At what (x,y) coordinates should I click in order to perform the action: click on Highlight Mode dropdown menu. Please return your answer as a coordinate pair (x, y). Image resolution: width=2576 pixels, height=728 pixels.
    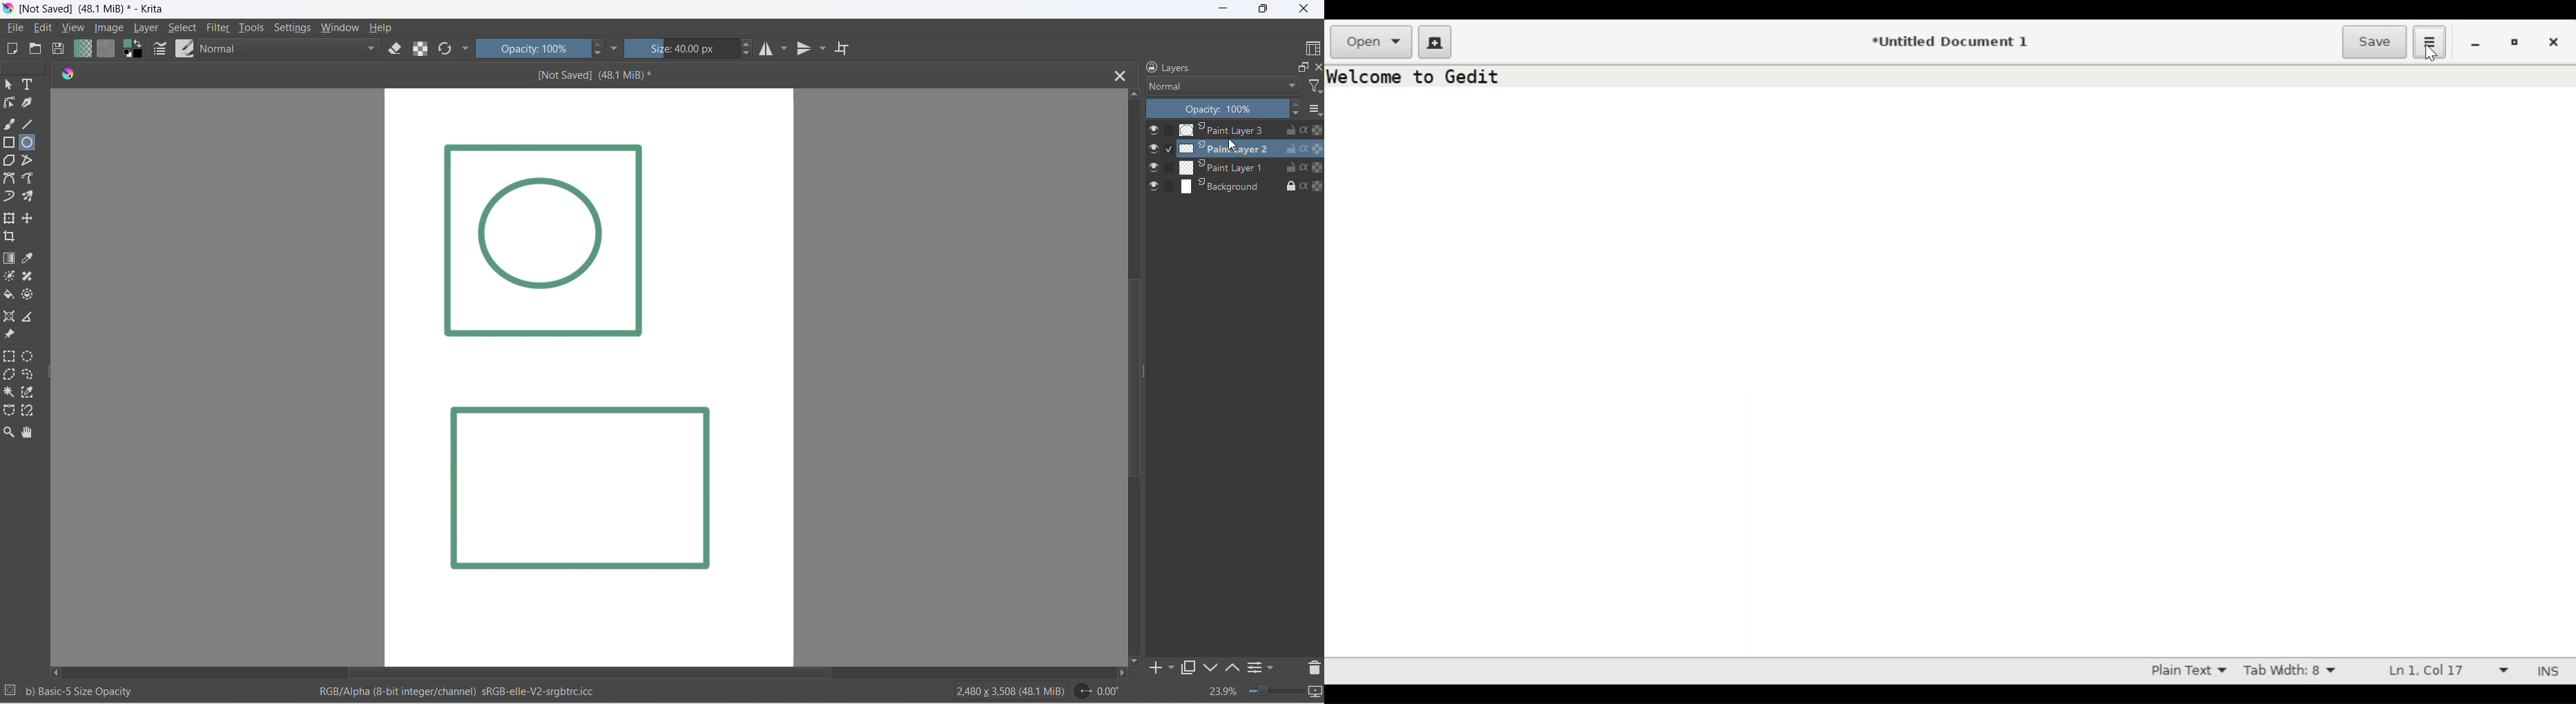
    Looking at the image, I should click on (2195, 671).